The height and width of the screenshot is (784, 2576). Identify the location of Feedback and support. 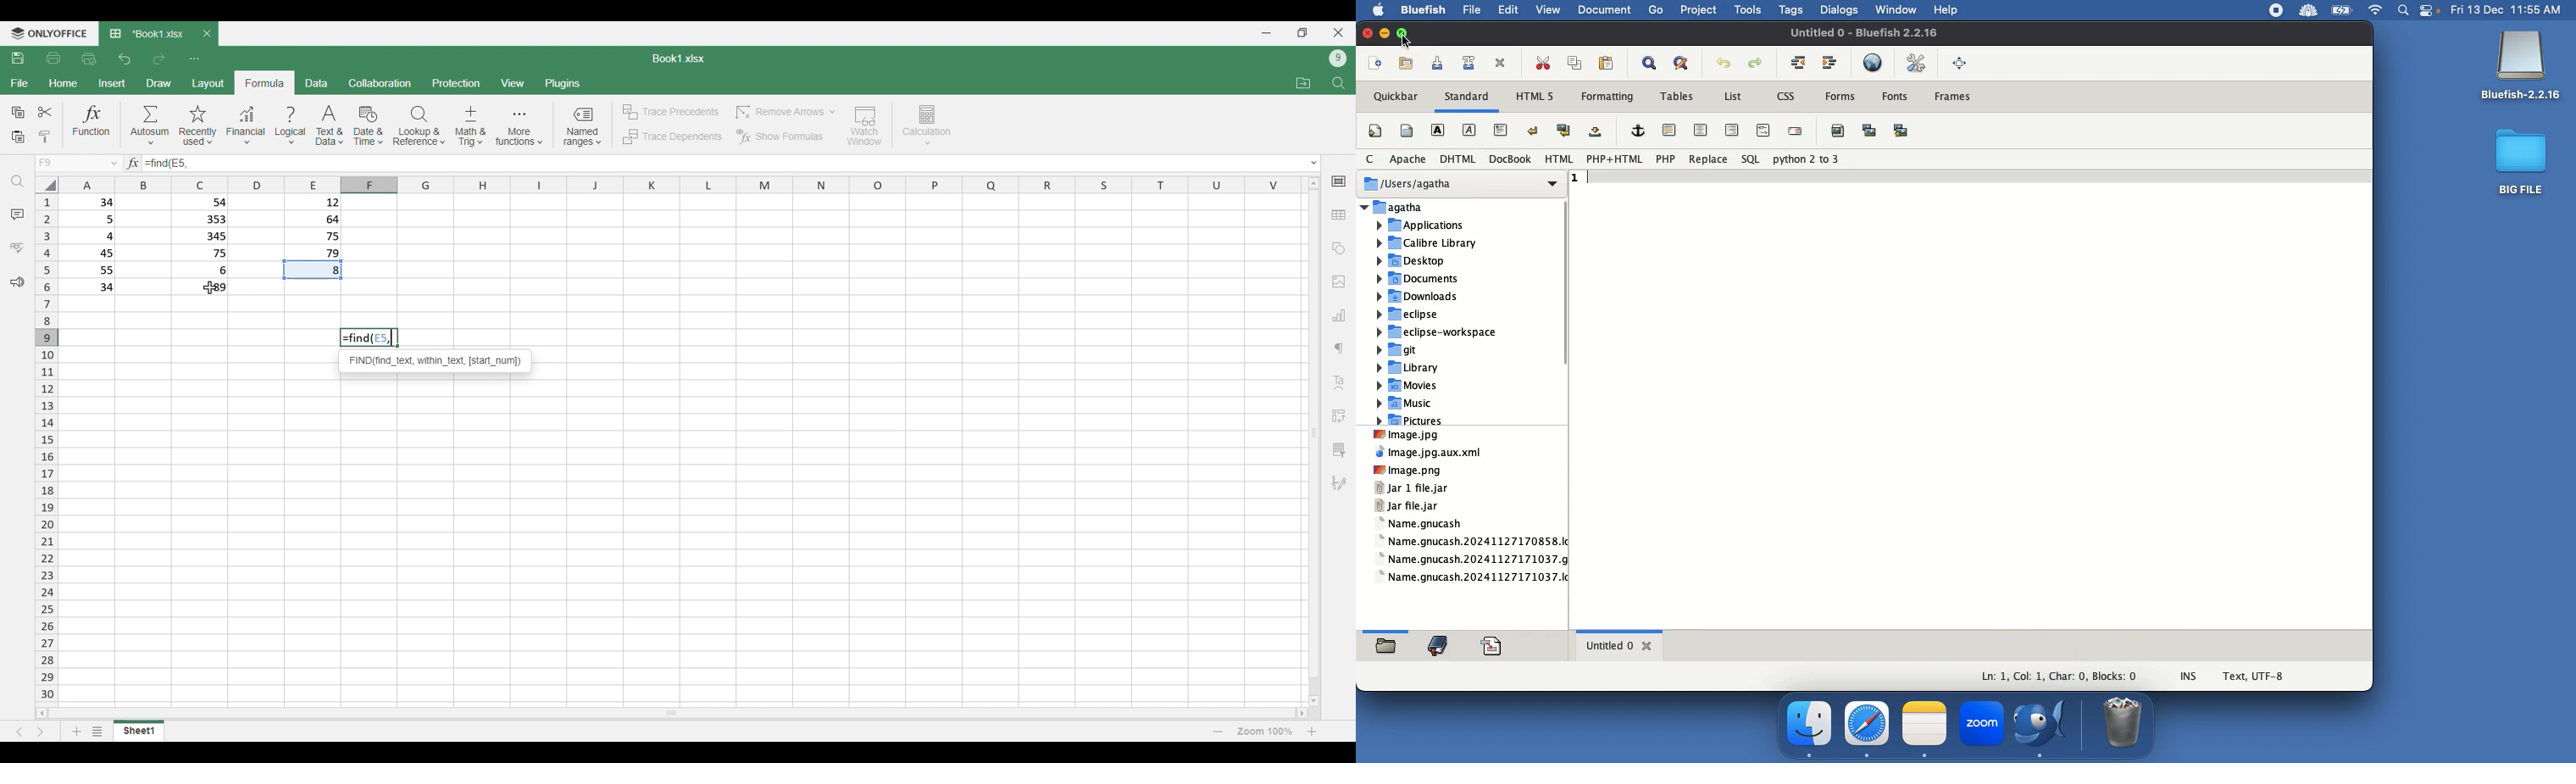
(17, 283).